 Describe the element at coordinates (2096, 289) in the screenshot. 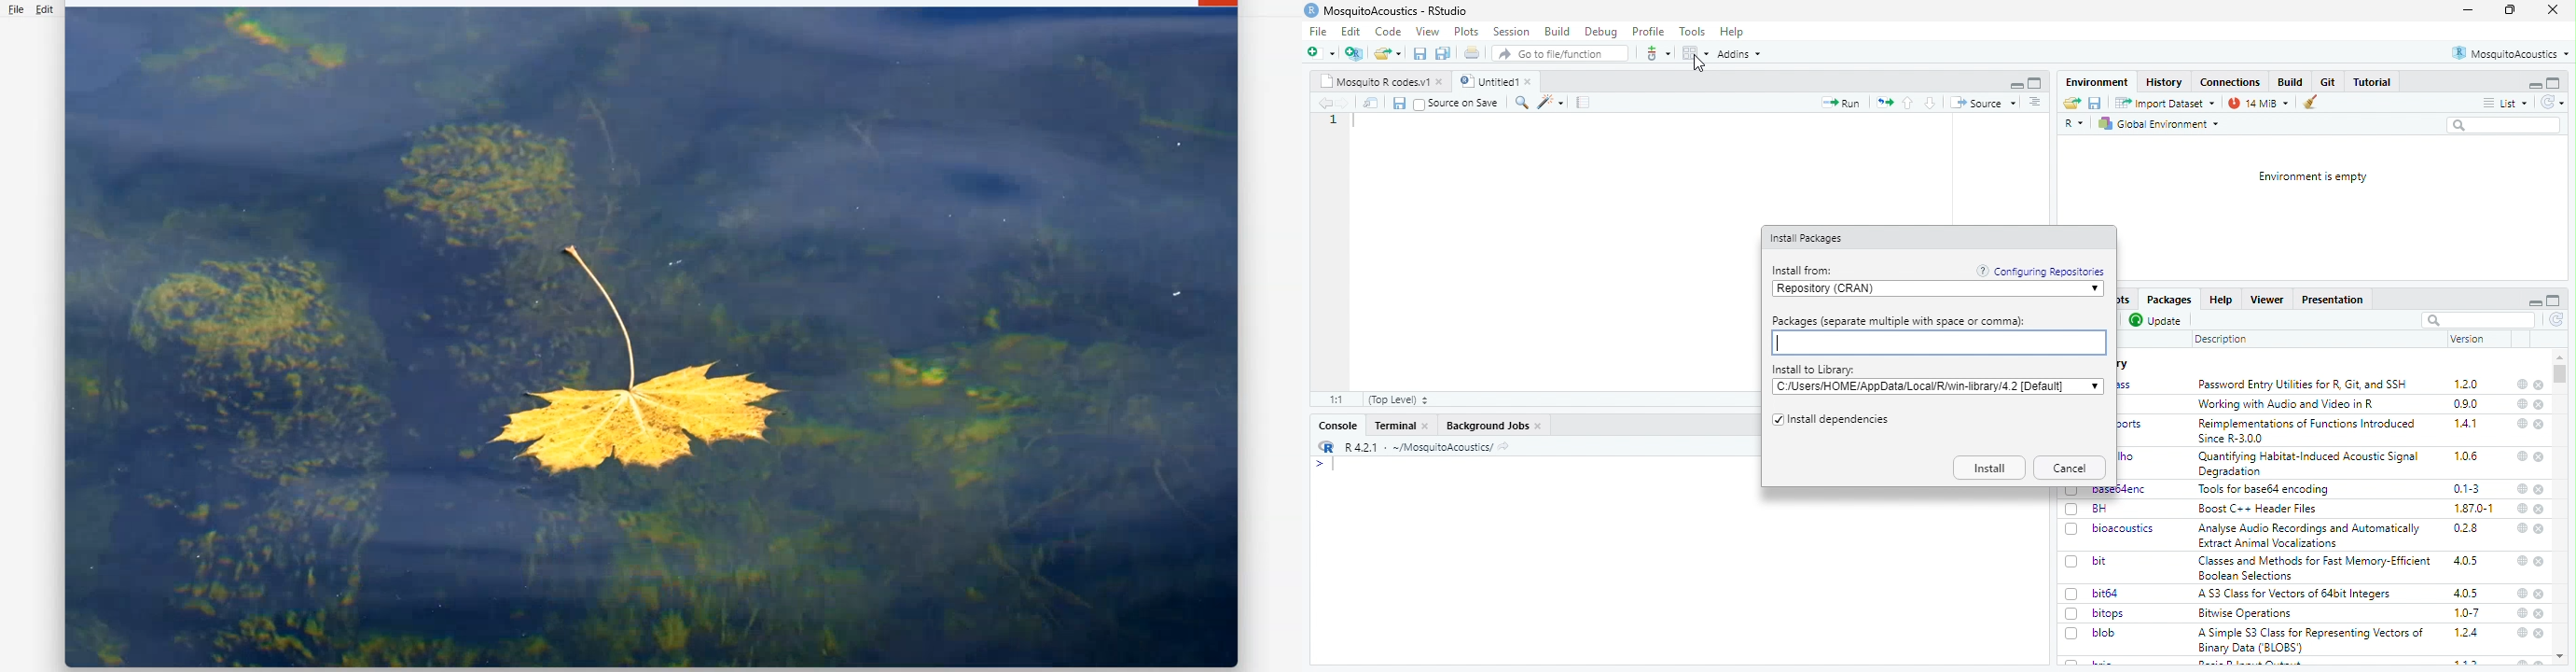

I see `Drop-down ` at that location.